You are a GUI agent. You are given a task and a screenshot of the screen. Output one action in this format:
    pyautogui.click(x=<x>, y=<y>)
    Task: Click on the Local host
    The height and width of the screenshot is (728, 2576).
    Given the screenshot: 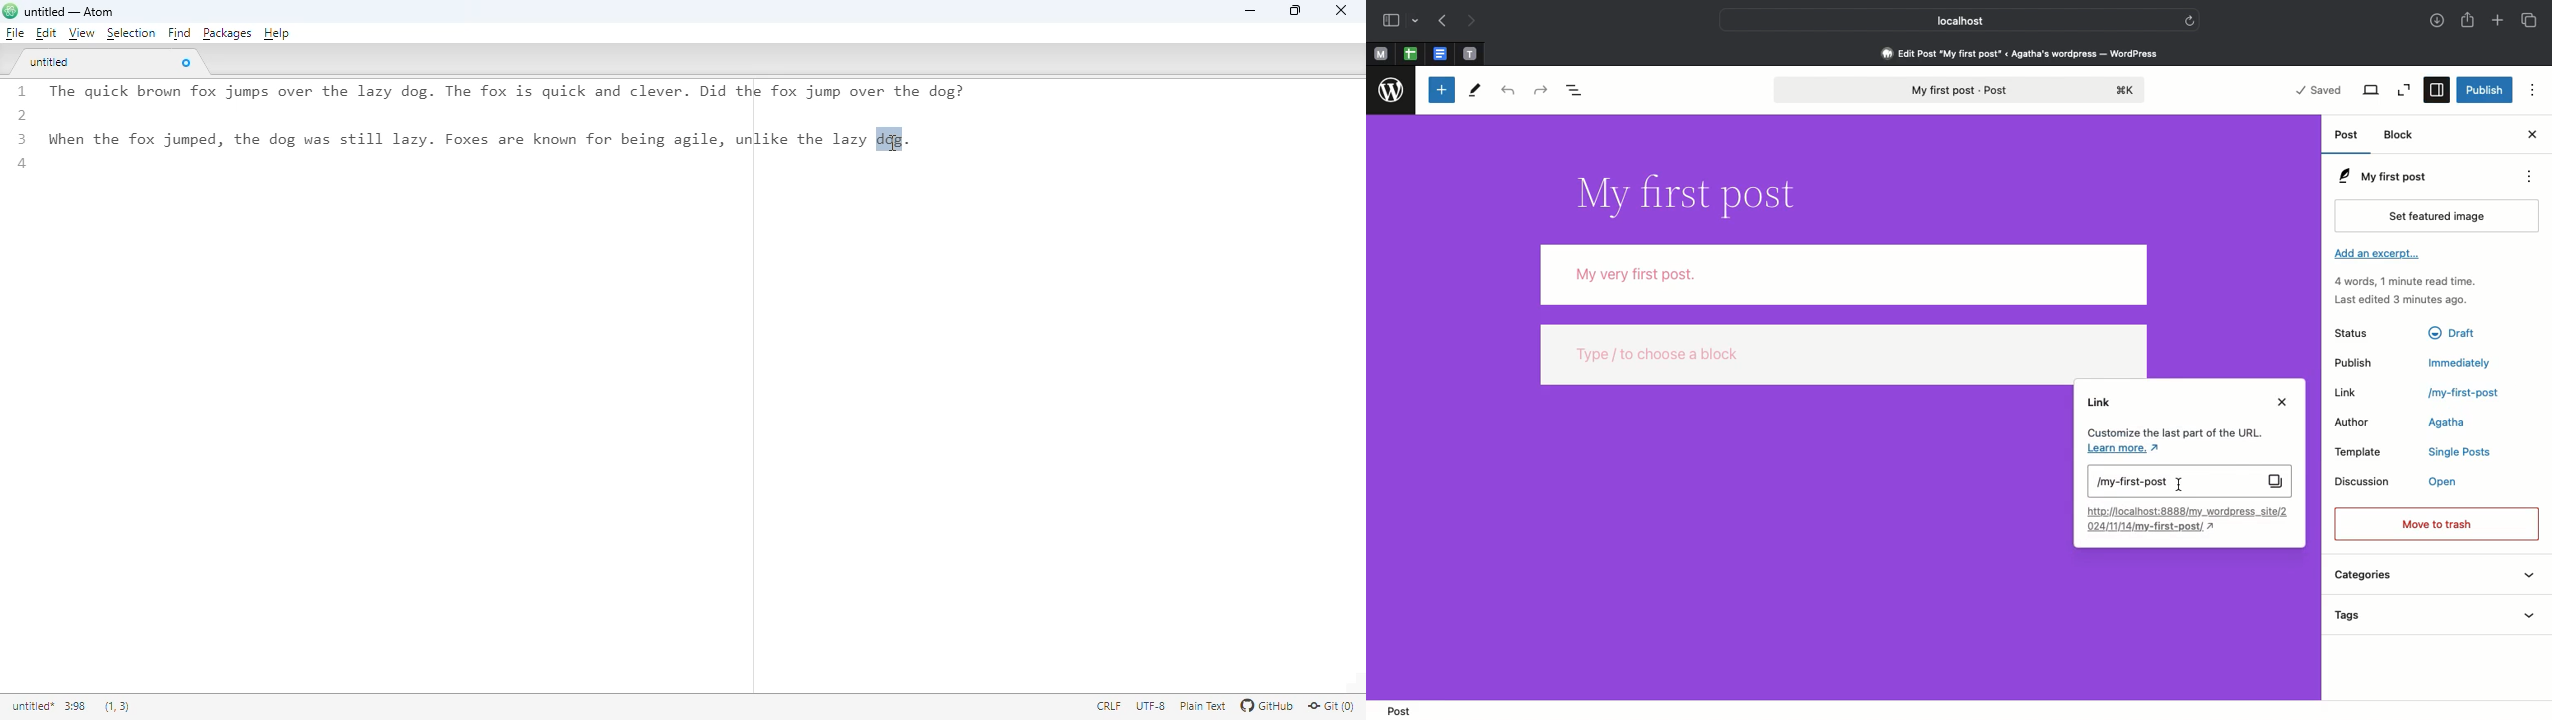 What is the action you would take?
    pyautogui.click(x=1948, y=18)
    